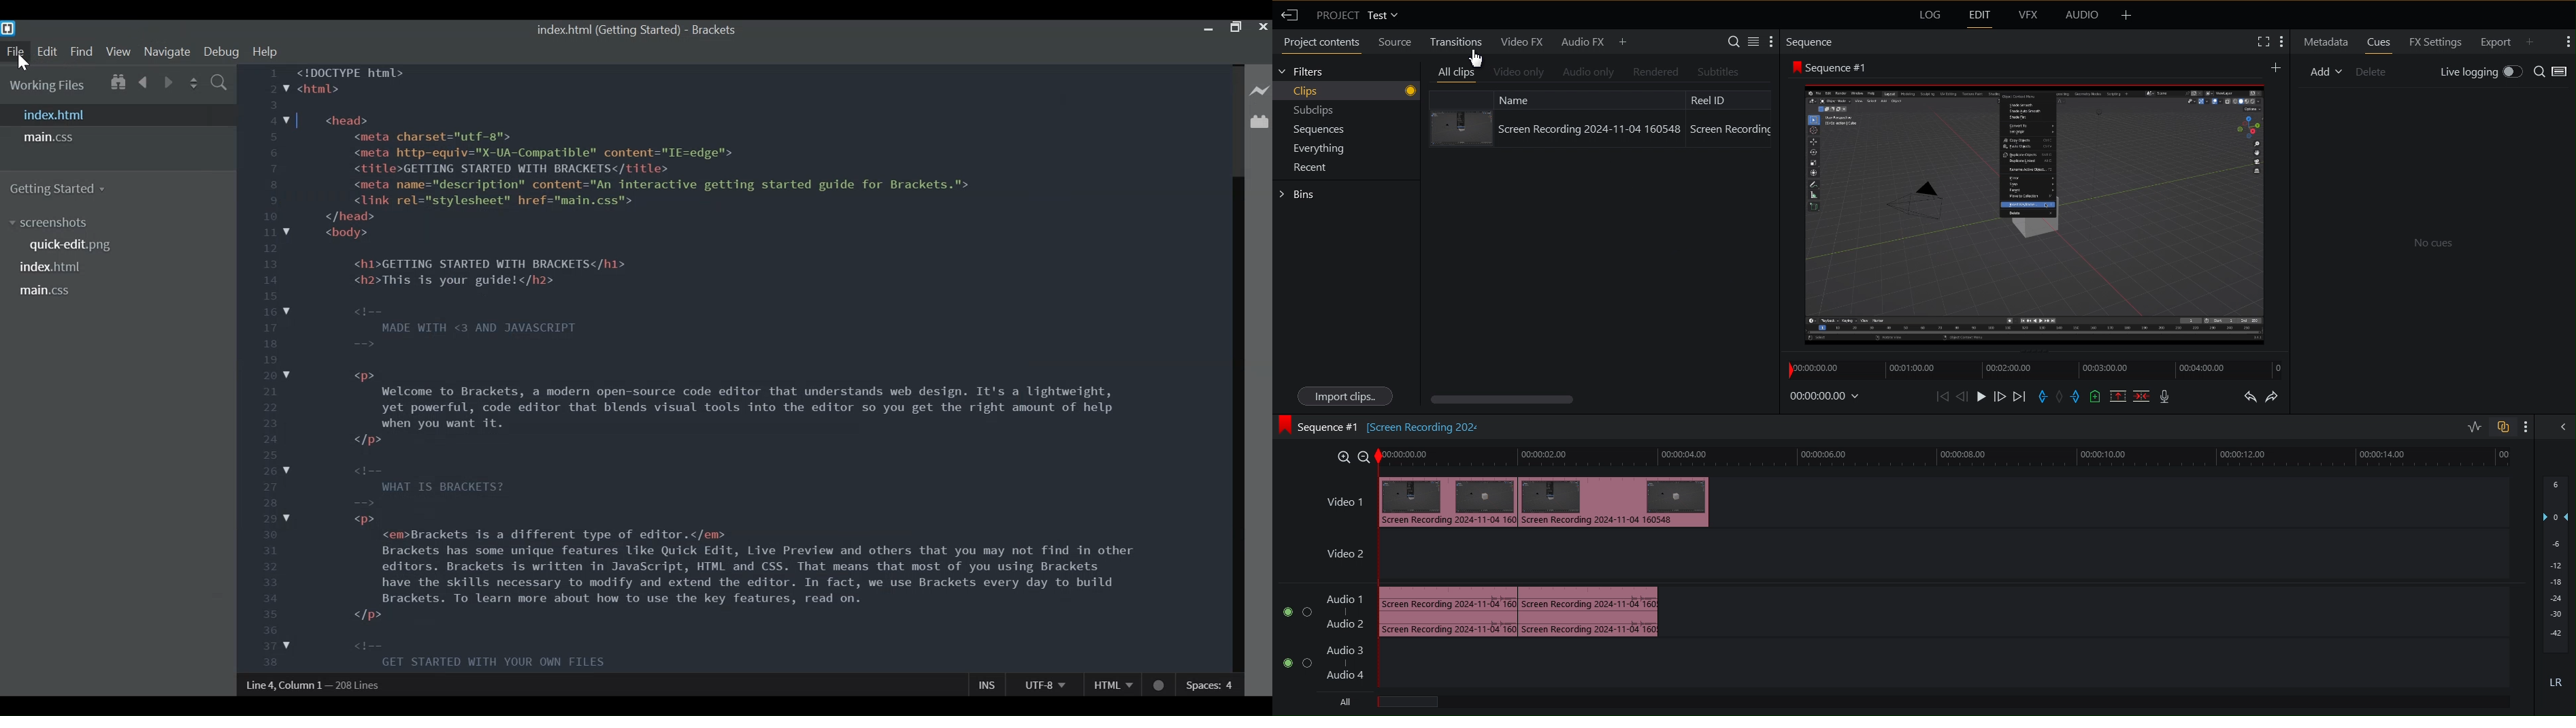 This screenshot has width=2576, height=728. What do you see at coordinates (1547, 610) in the screenshot?
I see `Audio Track 1` at bounding box center [1547, 610].